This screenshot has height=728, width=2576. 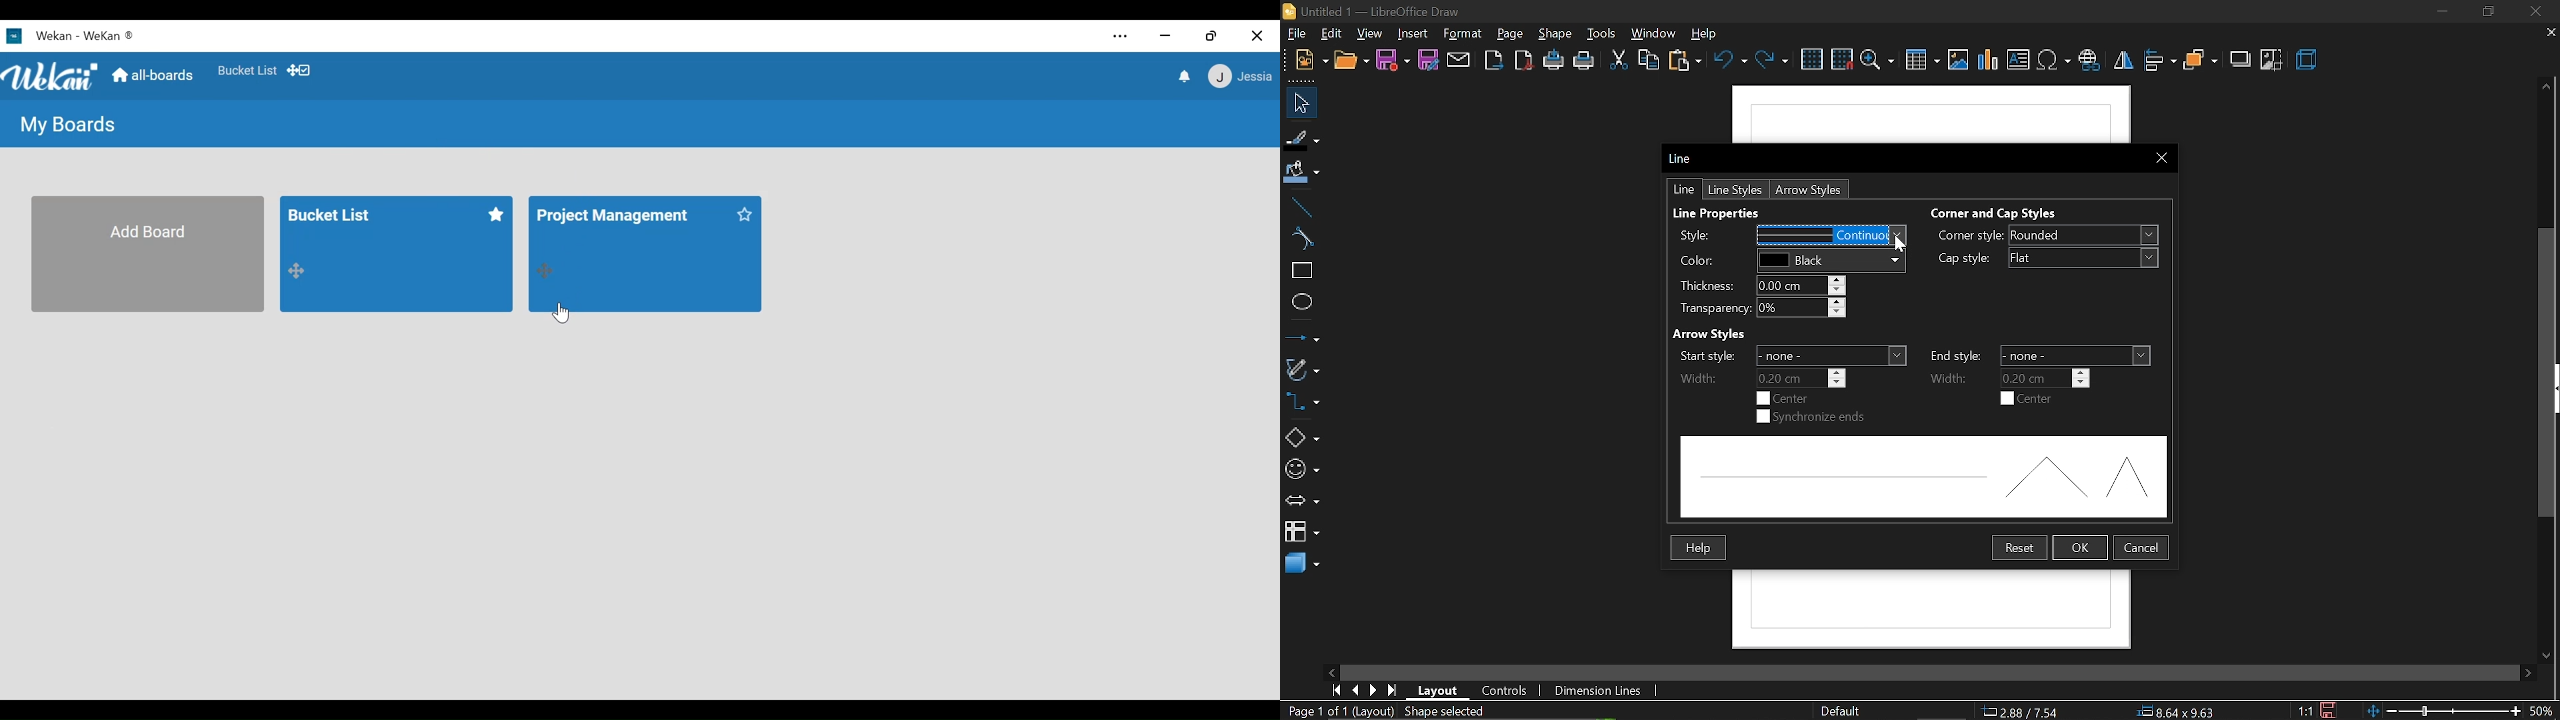 What do you see at coordinates (1304, 204) in the screenshot?
I see `line` at bounding box center [1304, 204].